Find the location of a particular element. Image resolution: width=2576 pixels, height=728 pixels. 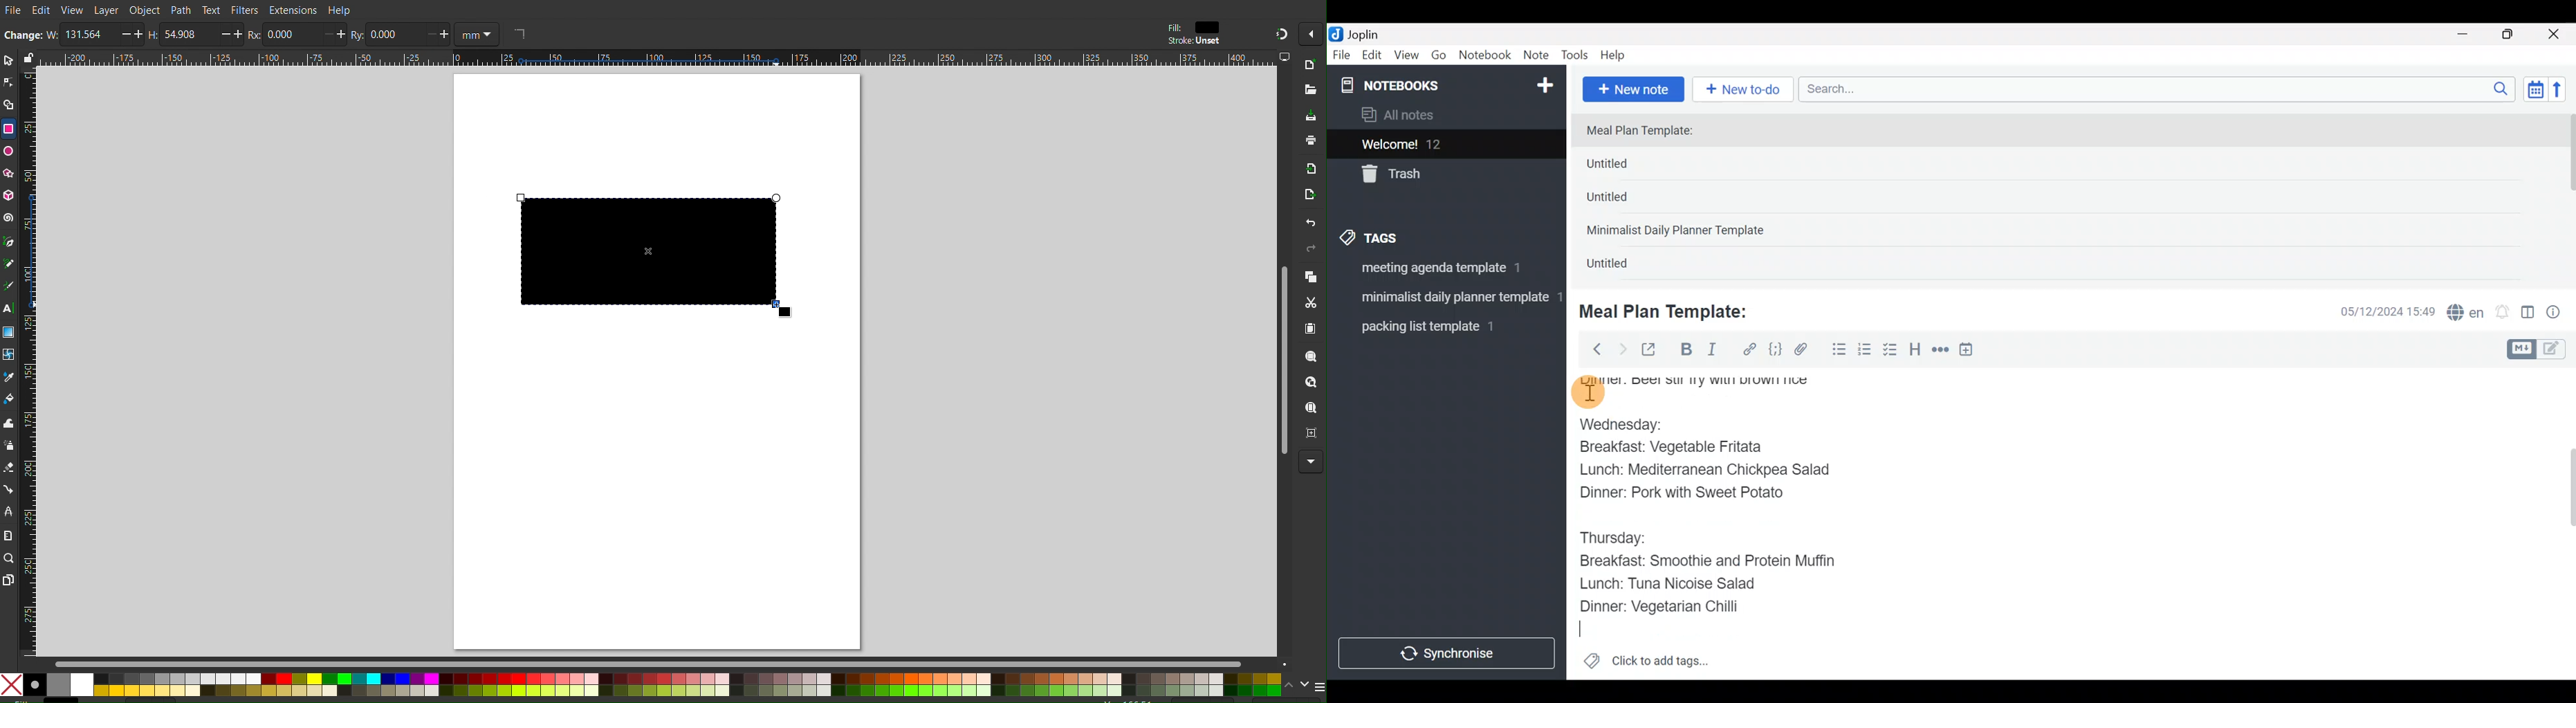

Reverse sort is located at coordinates (2564, 93).